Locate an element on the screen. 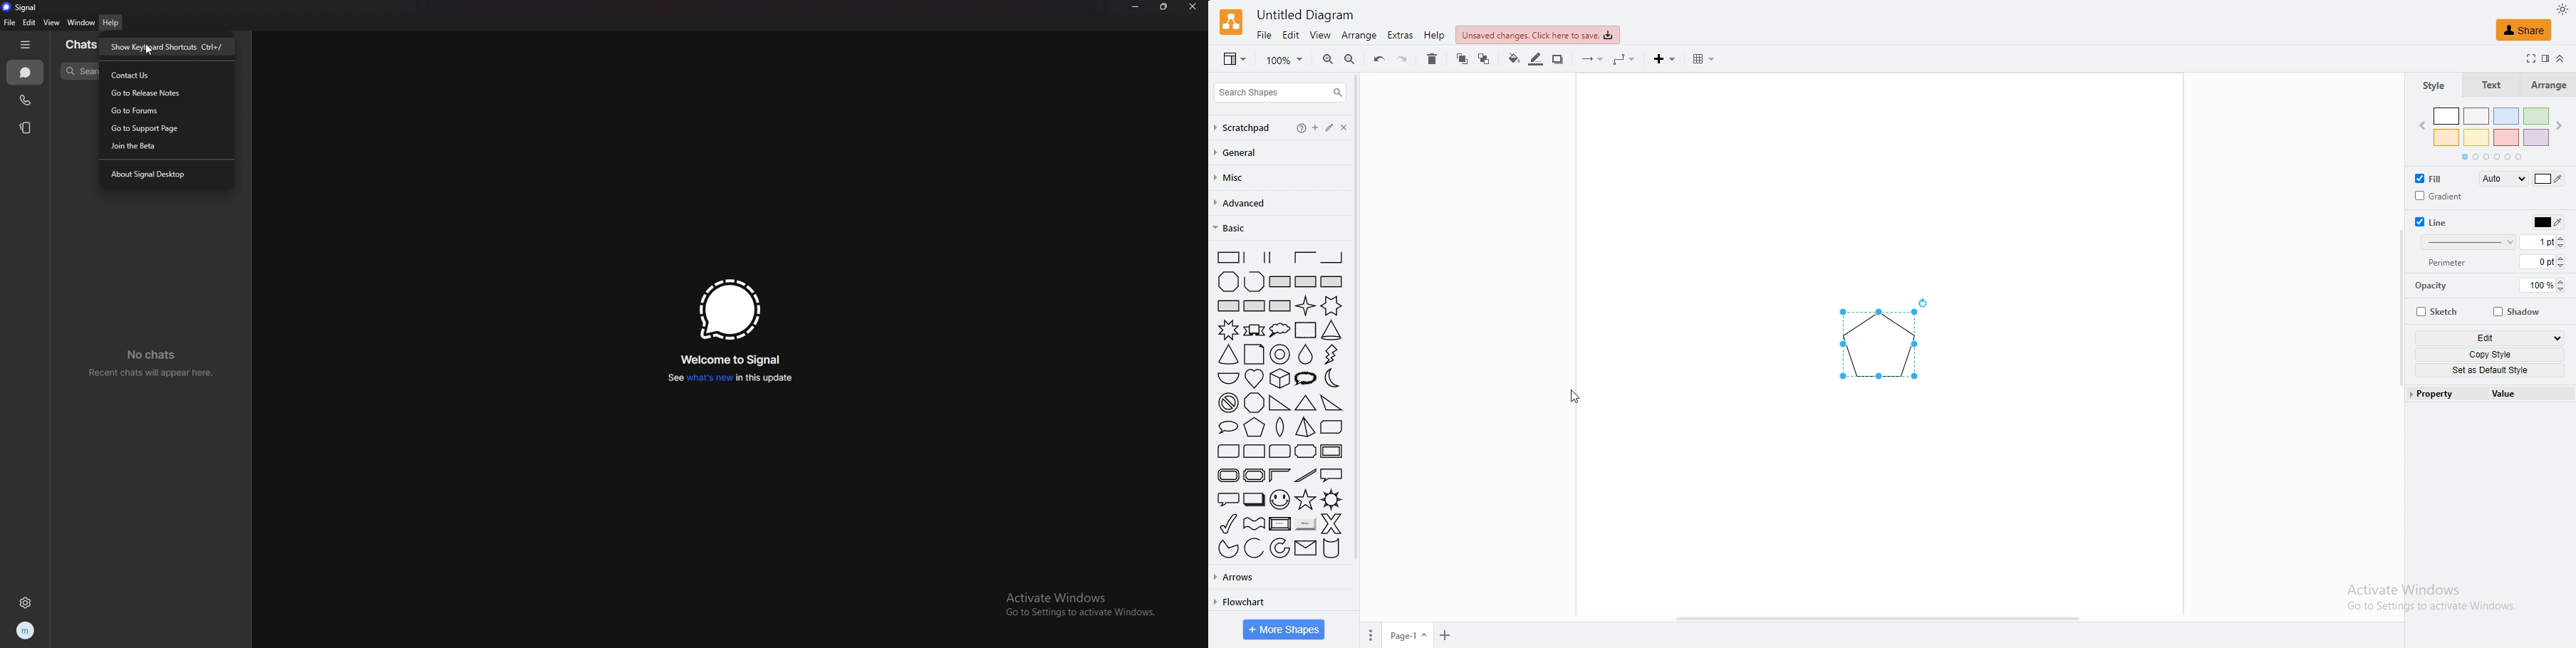  release notes is located at coordinates (164, 92).